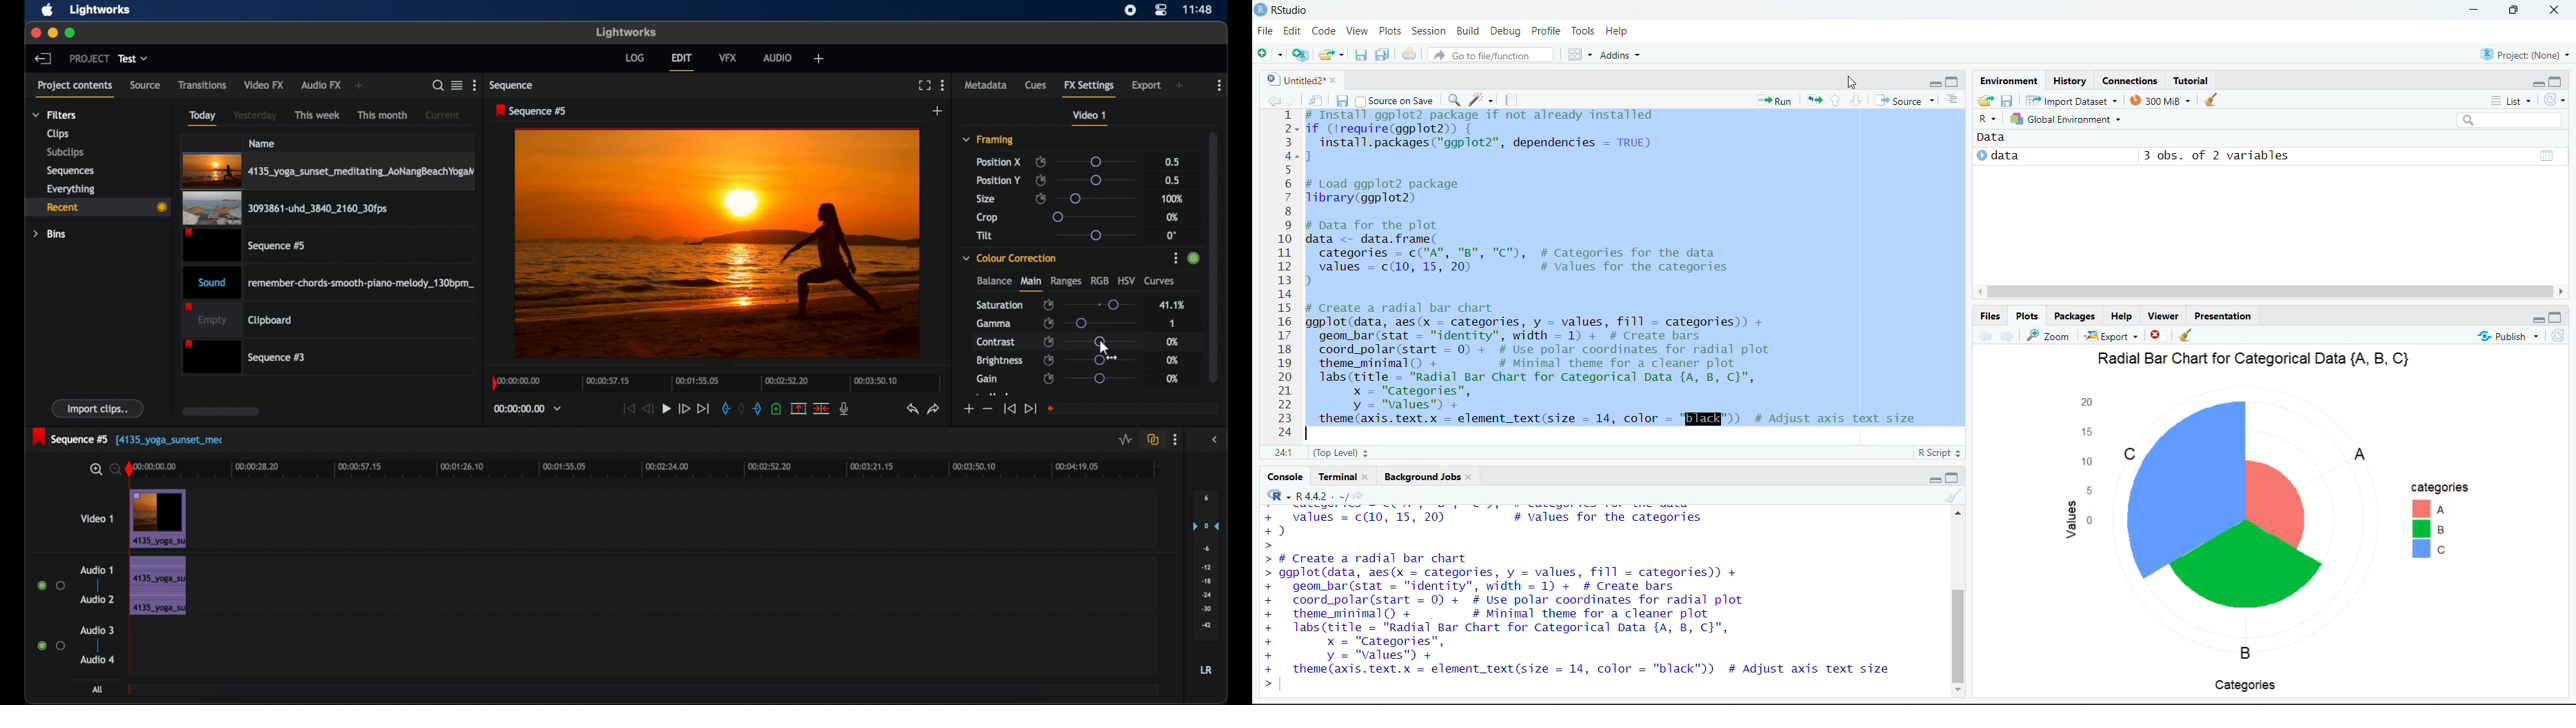 Image resolution: width=2576 pixels, height=728 pixels. Describe the element at coordinates (818, 58) in the screenshot. I see `add` at that location.